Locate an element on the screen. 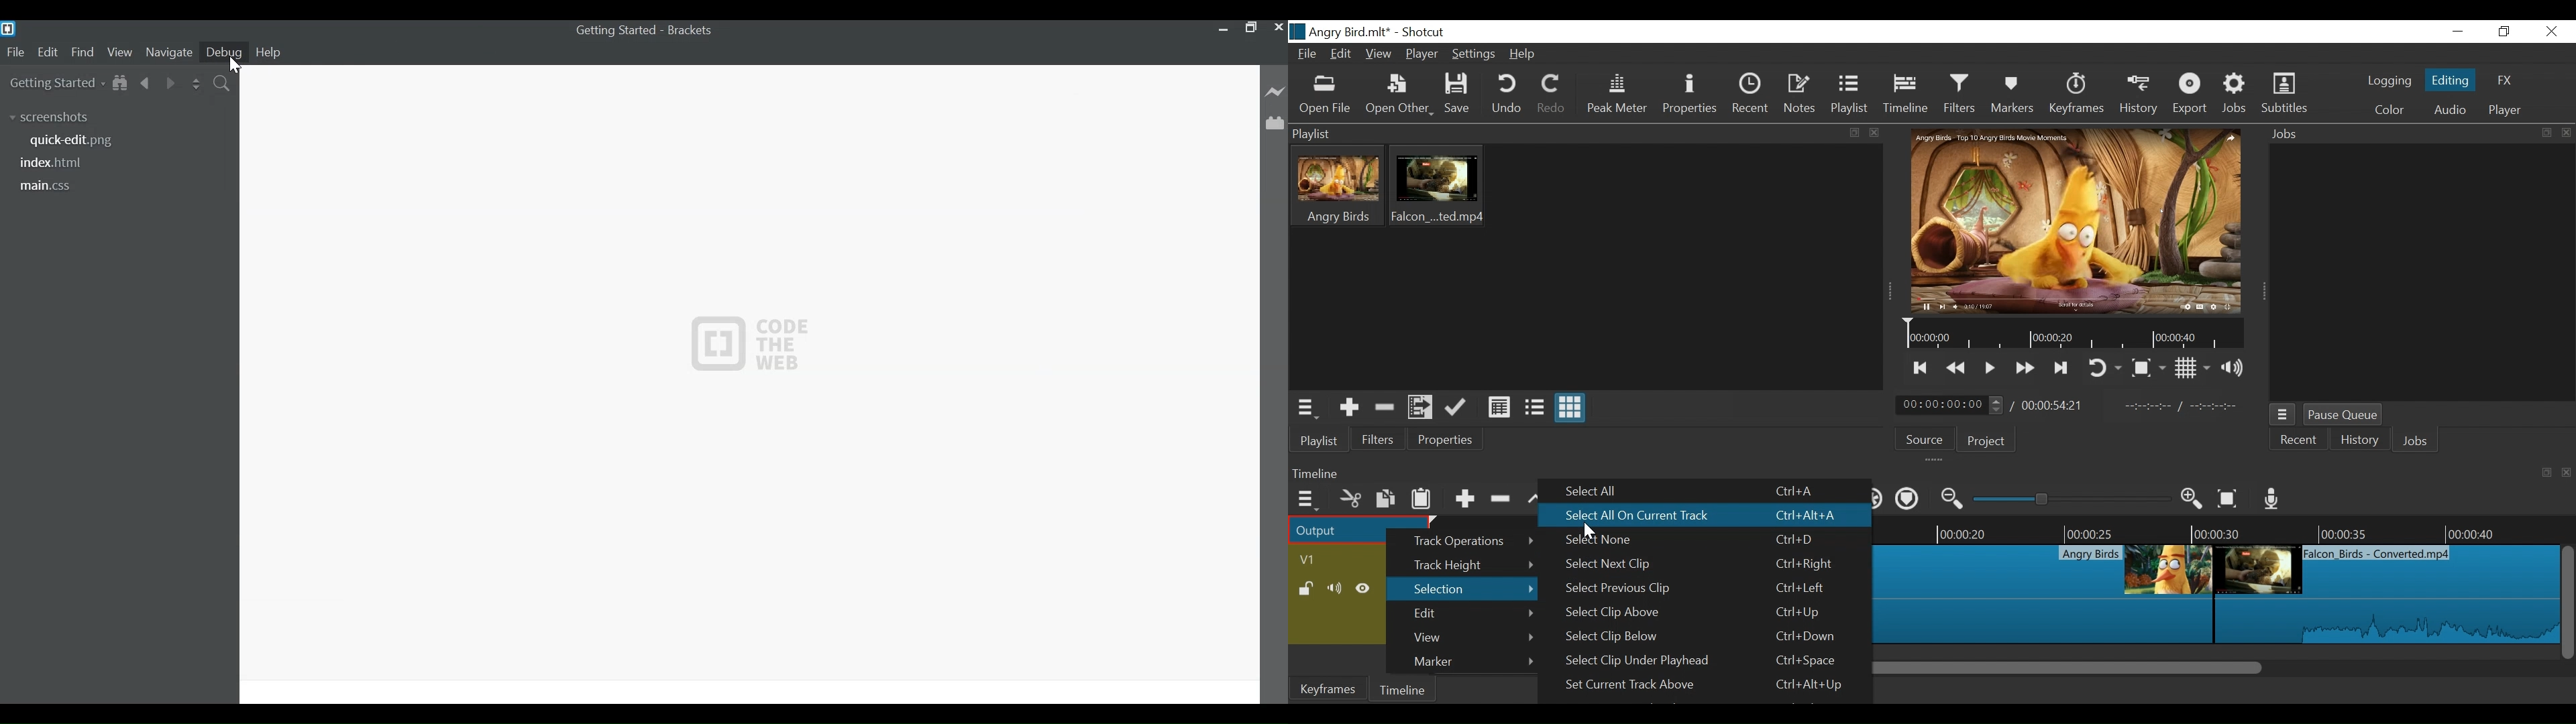  cursor is located at coordinates (236, 65).